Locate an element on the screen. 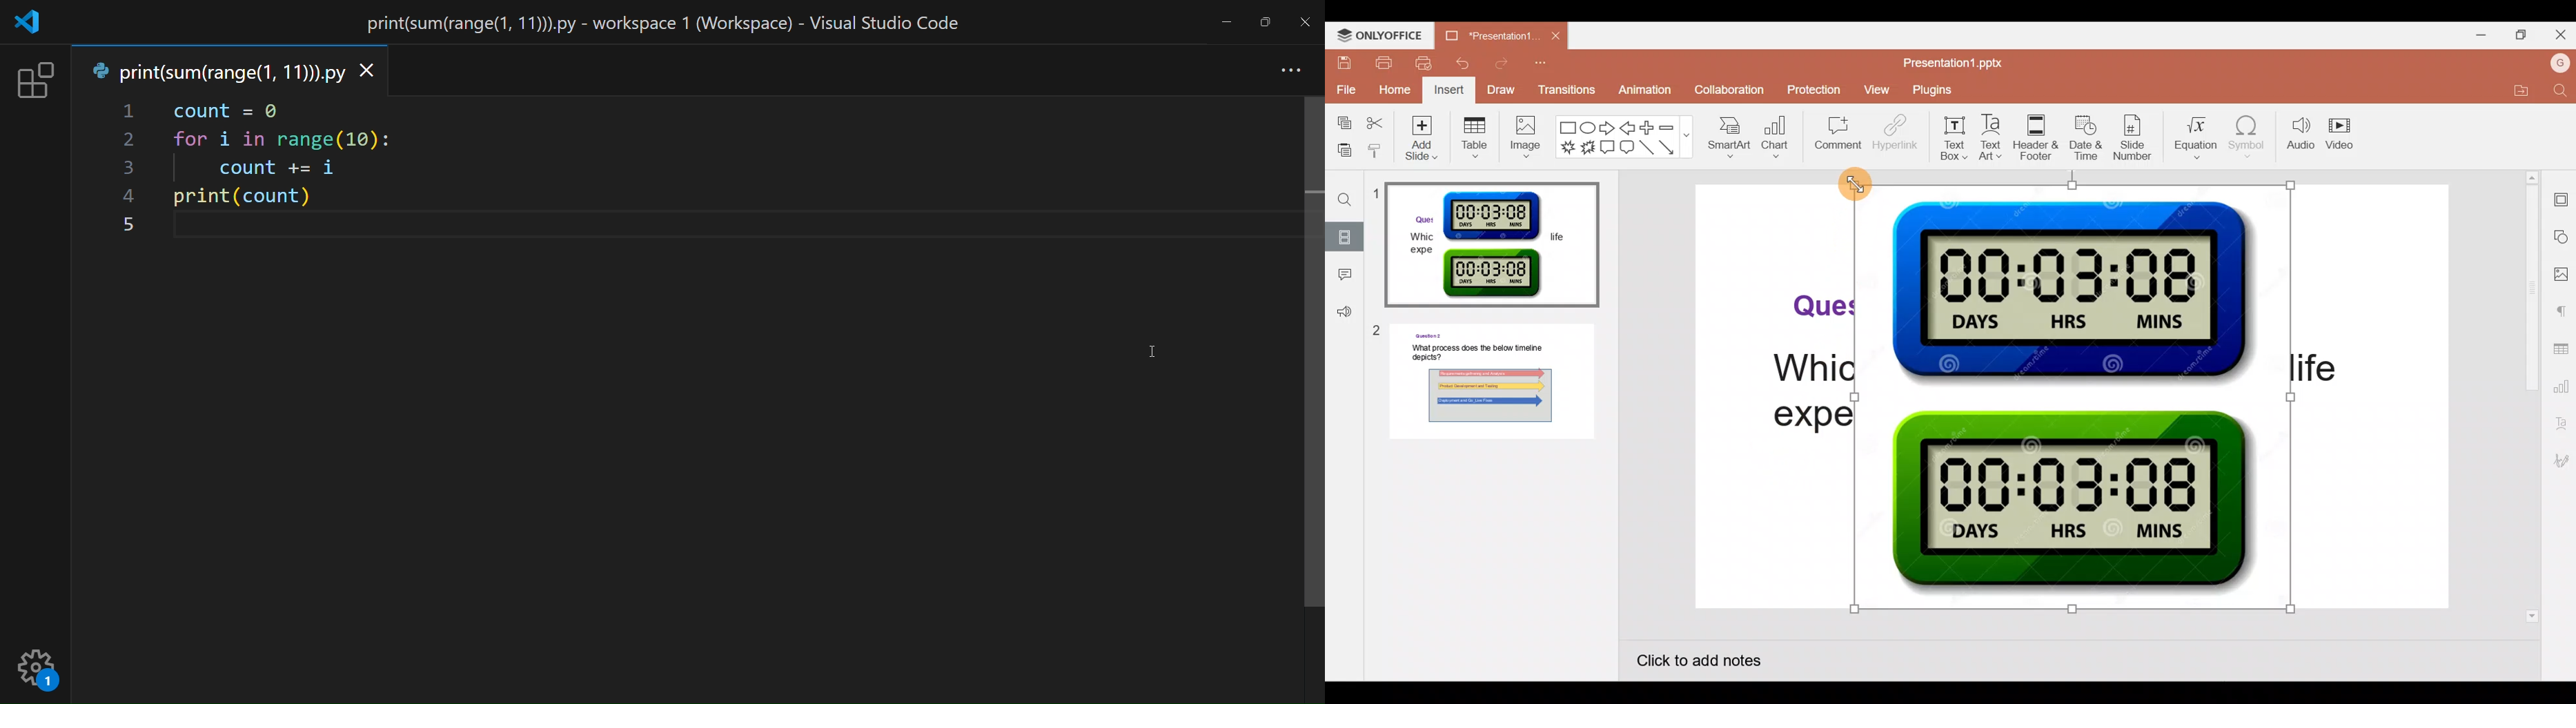  Home is located at coordinates (1395, 89).